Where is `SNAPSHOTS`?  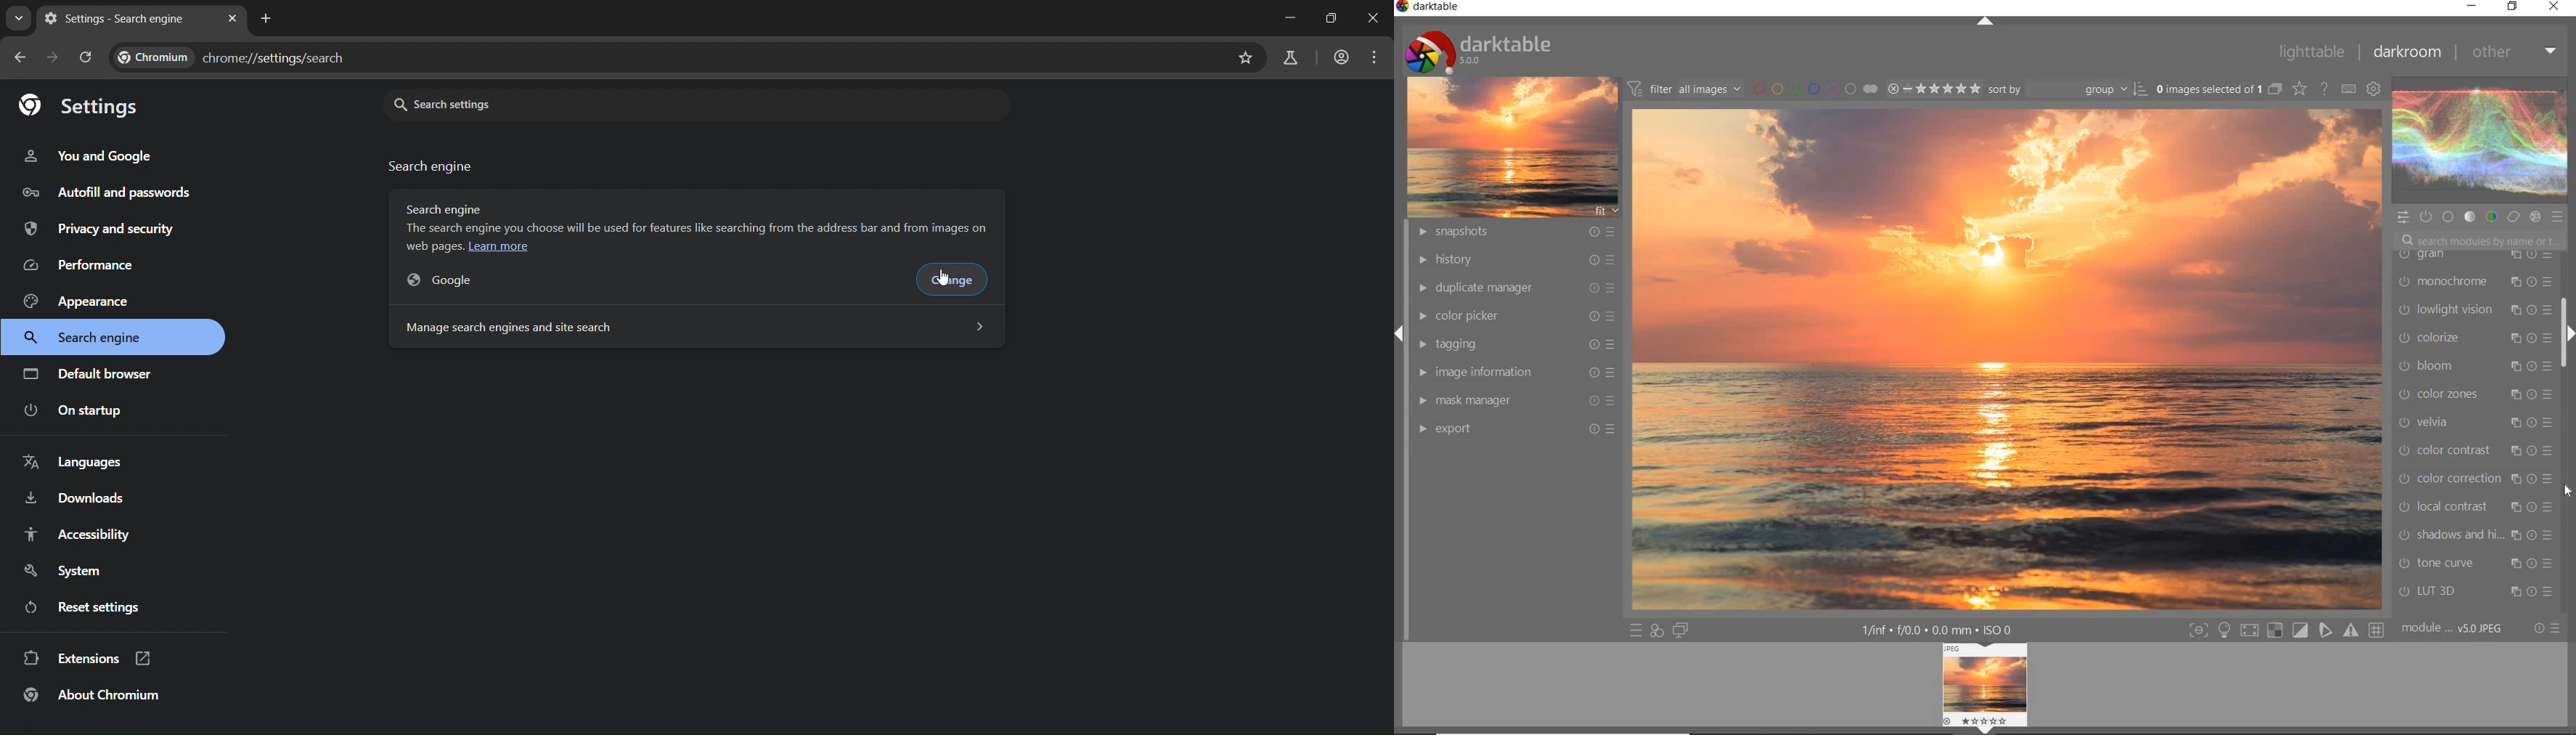
SNAPSHOTS is located at coordinates (1515, 232).